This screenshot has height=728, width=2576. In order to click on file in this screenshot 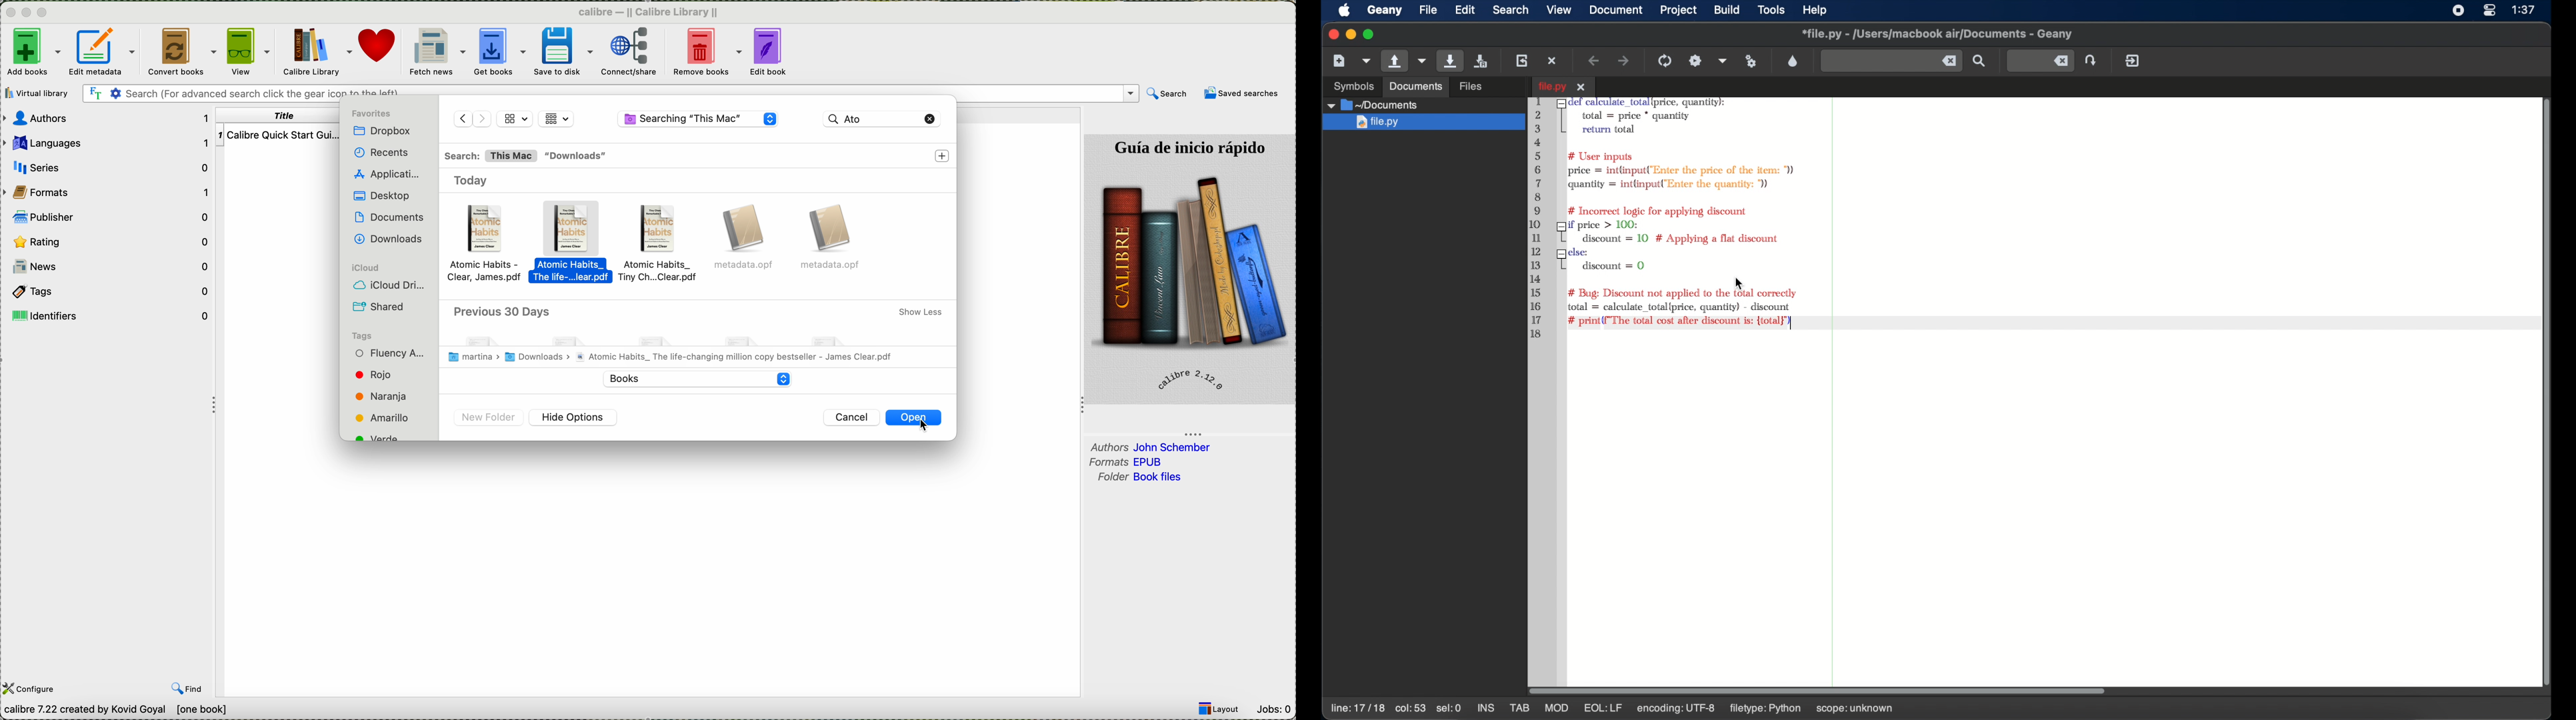, I will do `click(835, 238)`.